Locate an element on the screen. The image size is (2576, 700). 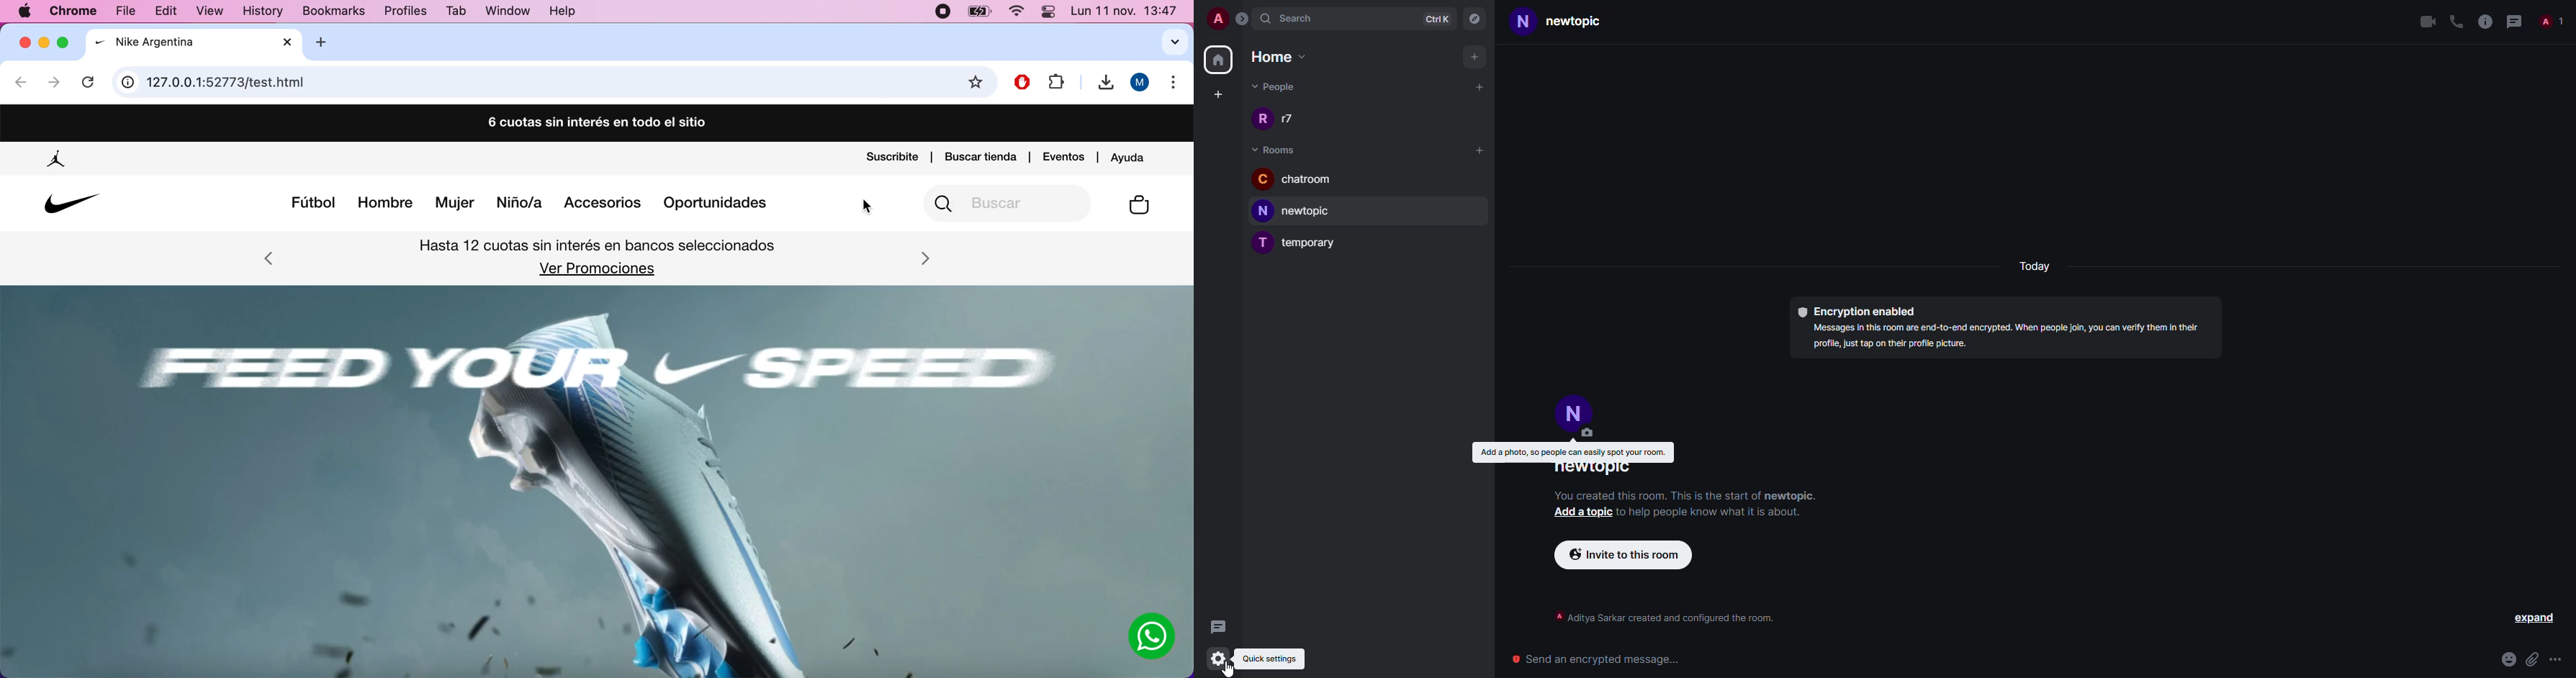
people is located at coordinates (1282, 118).